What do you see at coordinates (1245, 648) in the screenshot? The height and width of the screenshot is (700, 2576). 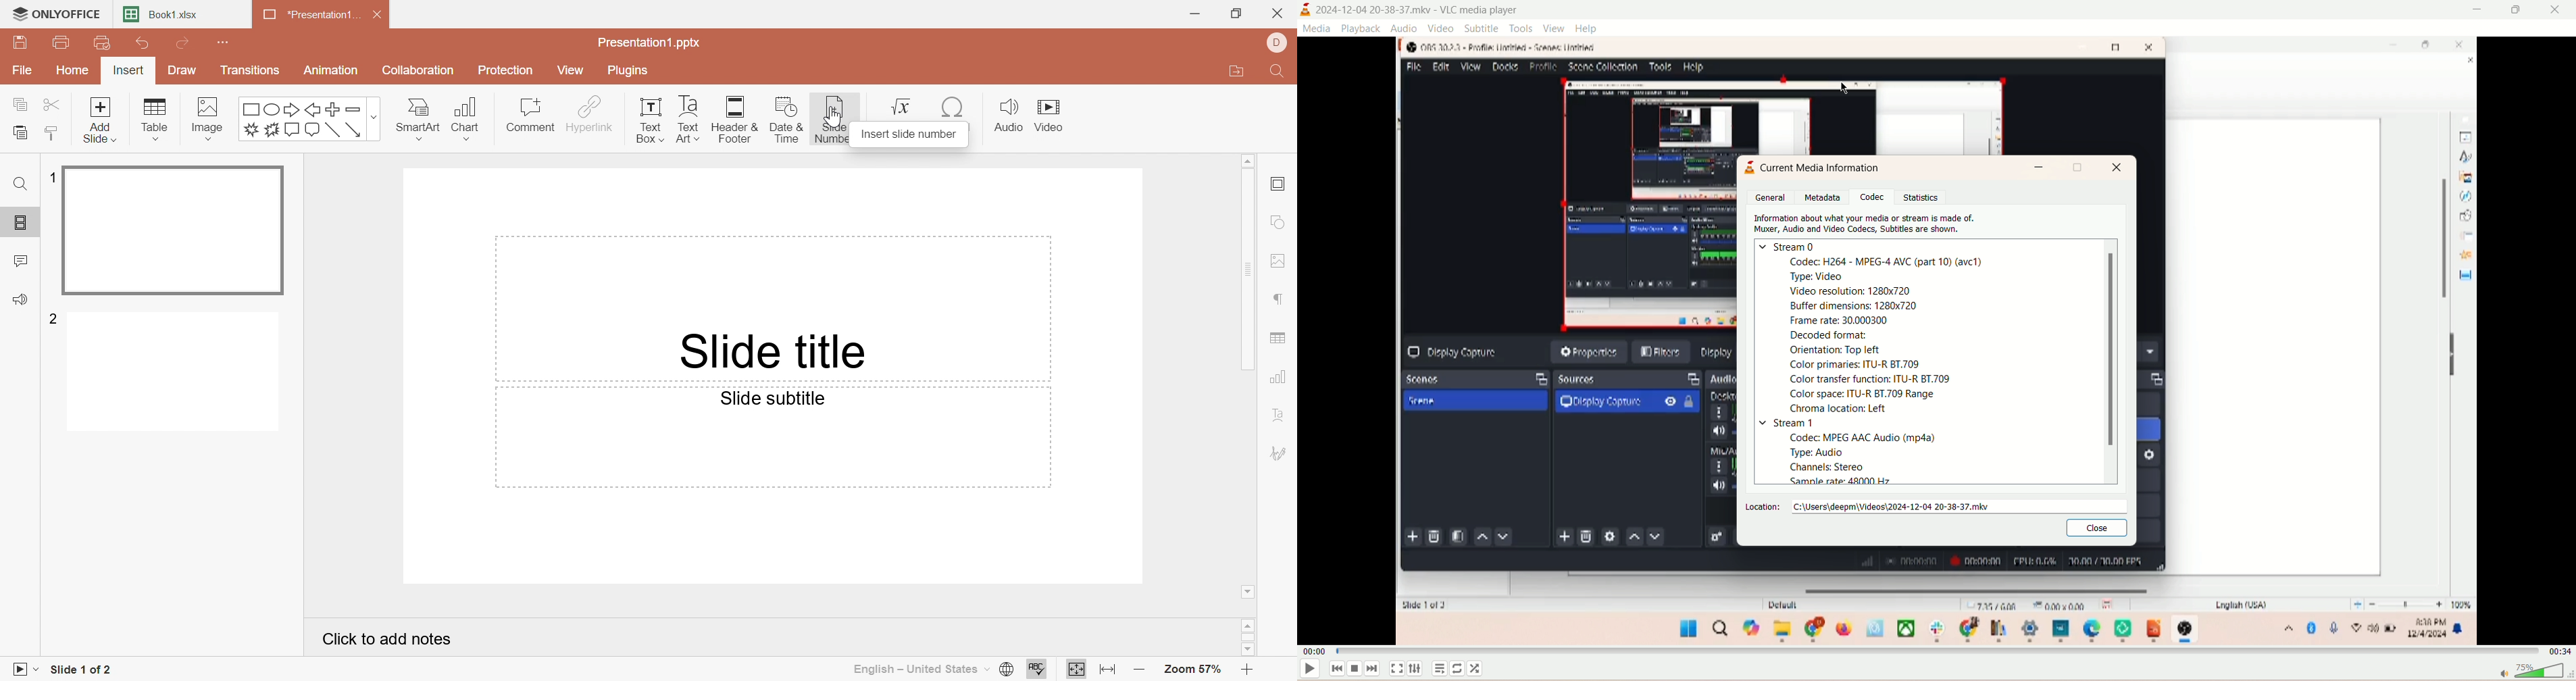 I see `Scroll Down` at bounding box center [1245, 648].